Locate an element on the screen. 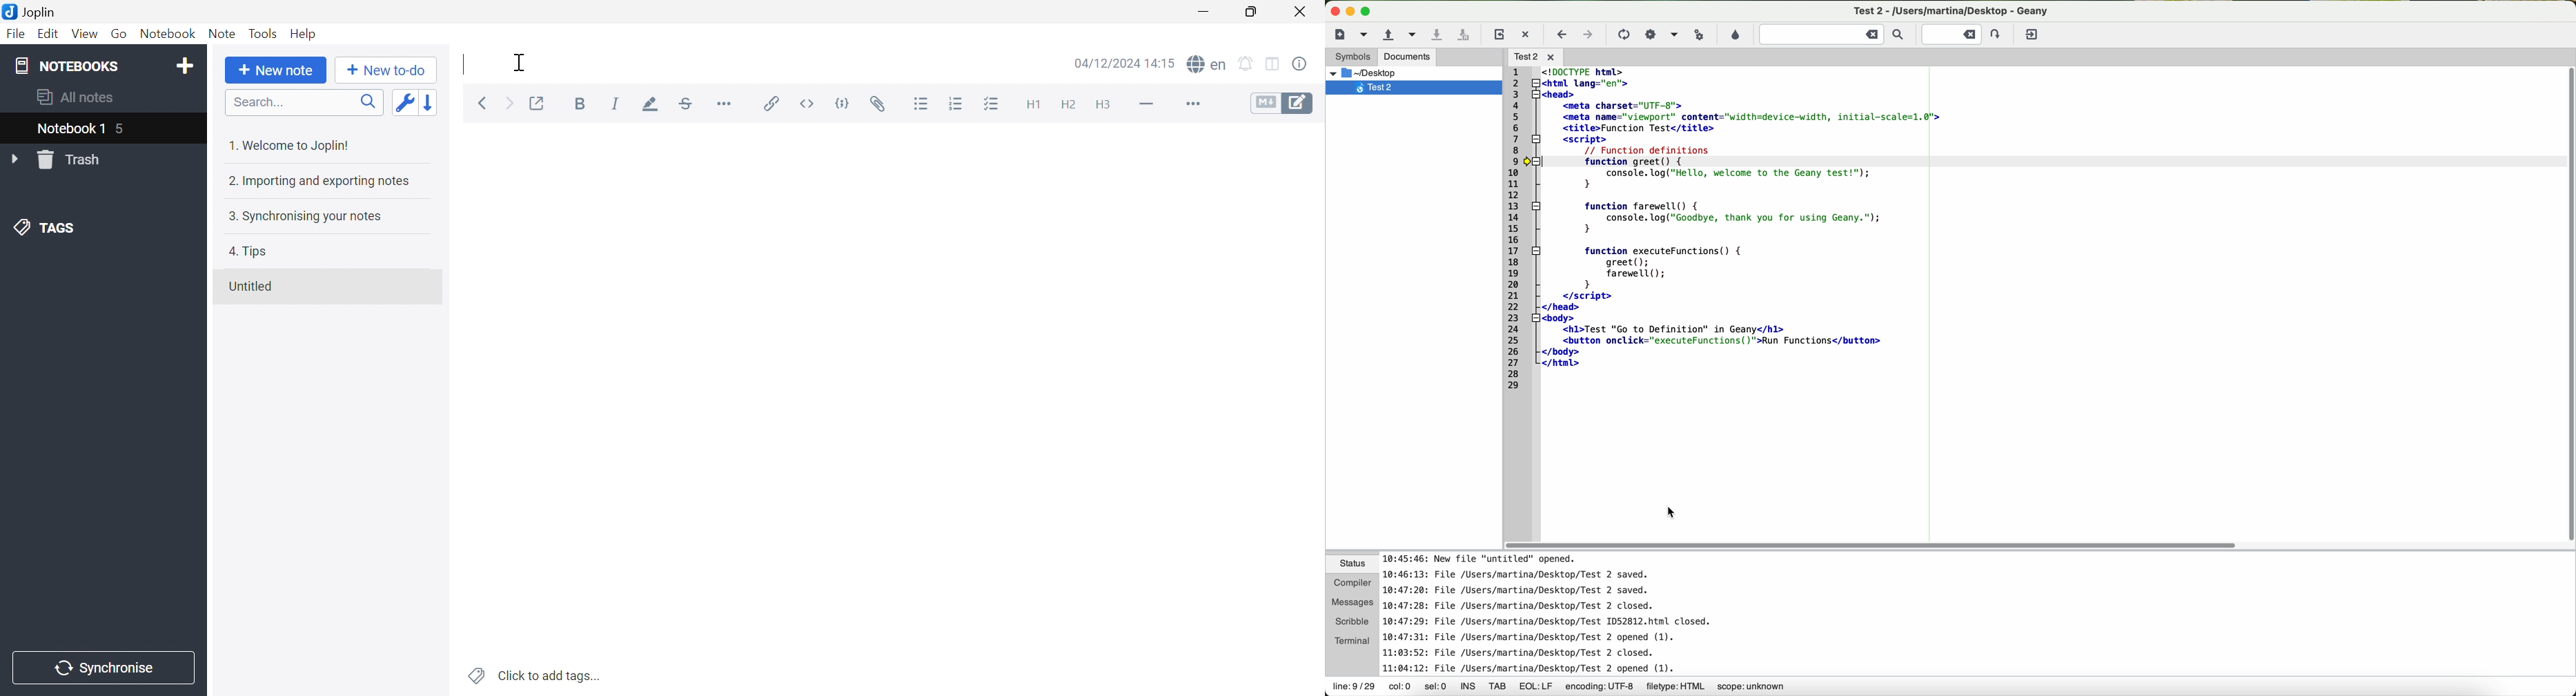 Image resolution: width=2576 pixels, height=700 pixels. File is located at coordinates (17, 34).